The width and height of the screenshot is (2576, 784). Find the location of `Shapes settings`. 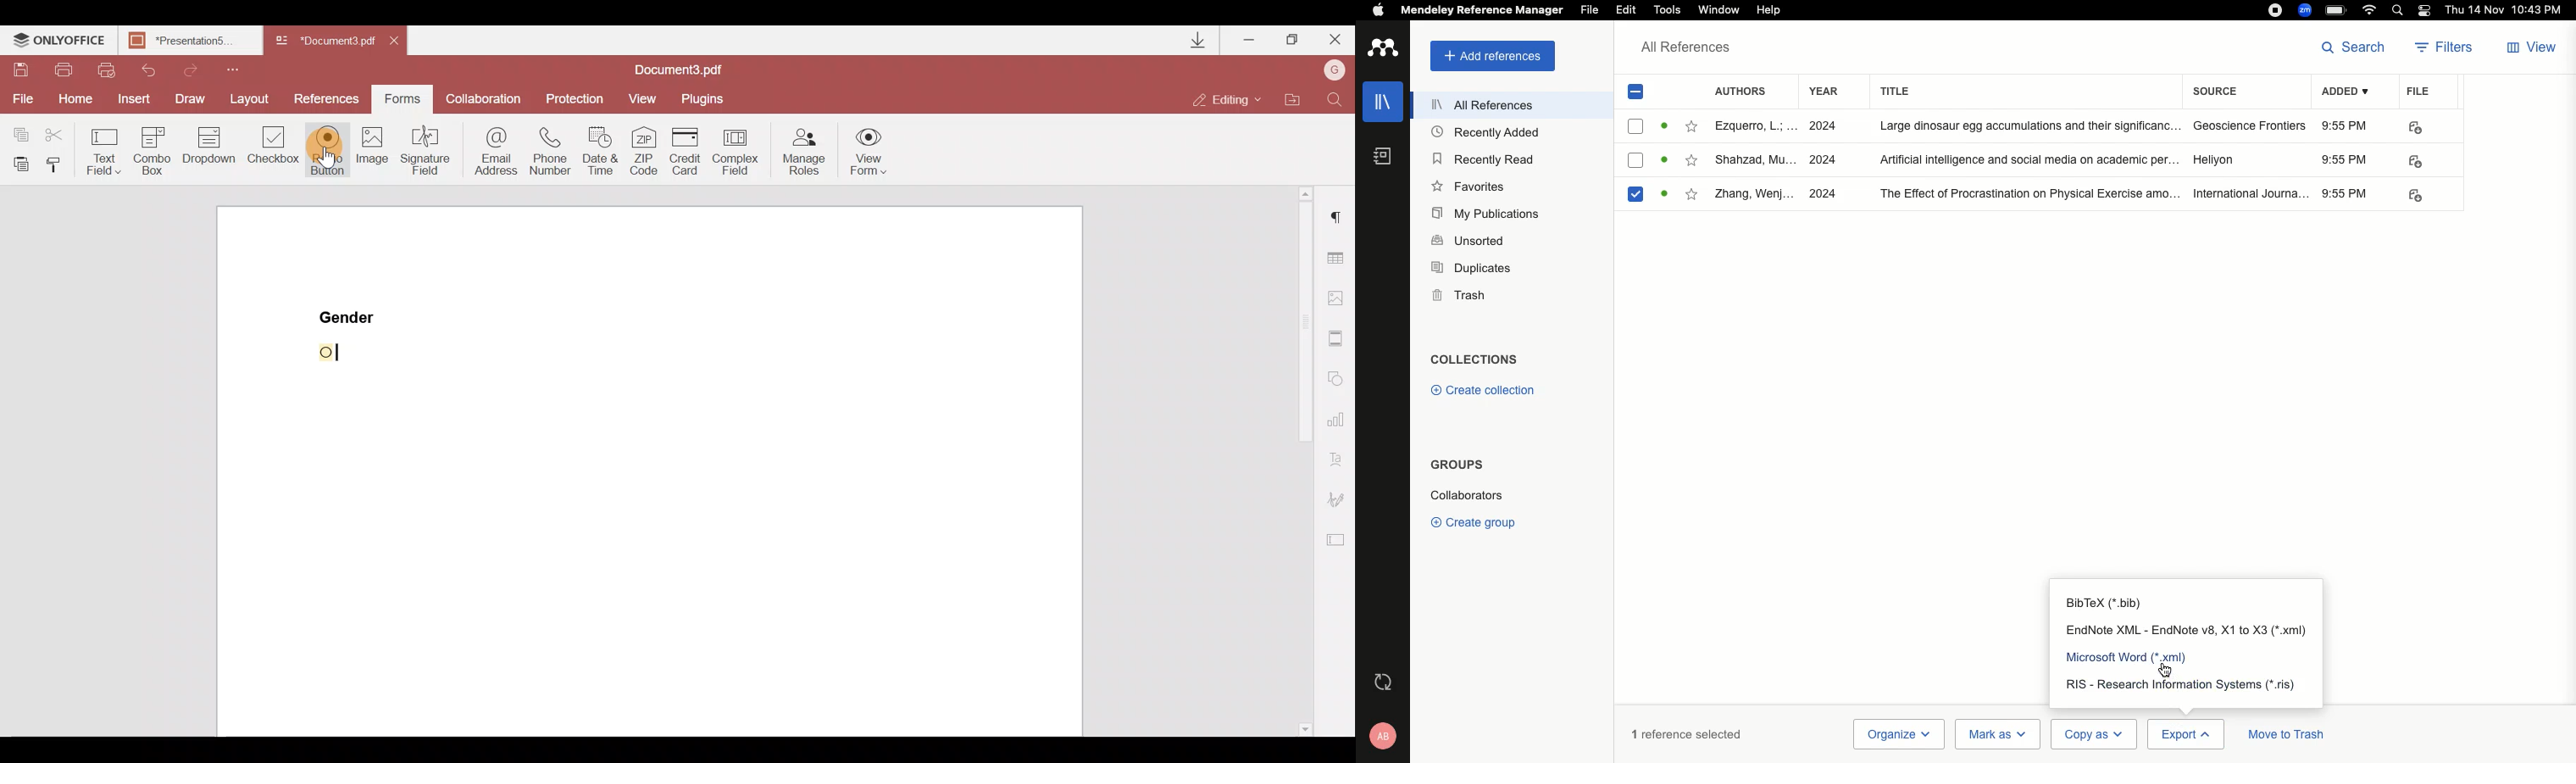

Shapes settings is located at coordinates (1339, 380).